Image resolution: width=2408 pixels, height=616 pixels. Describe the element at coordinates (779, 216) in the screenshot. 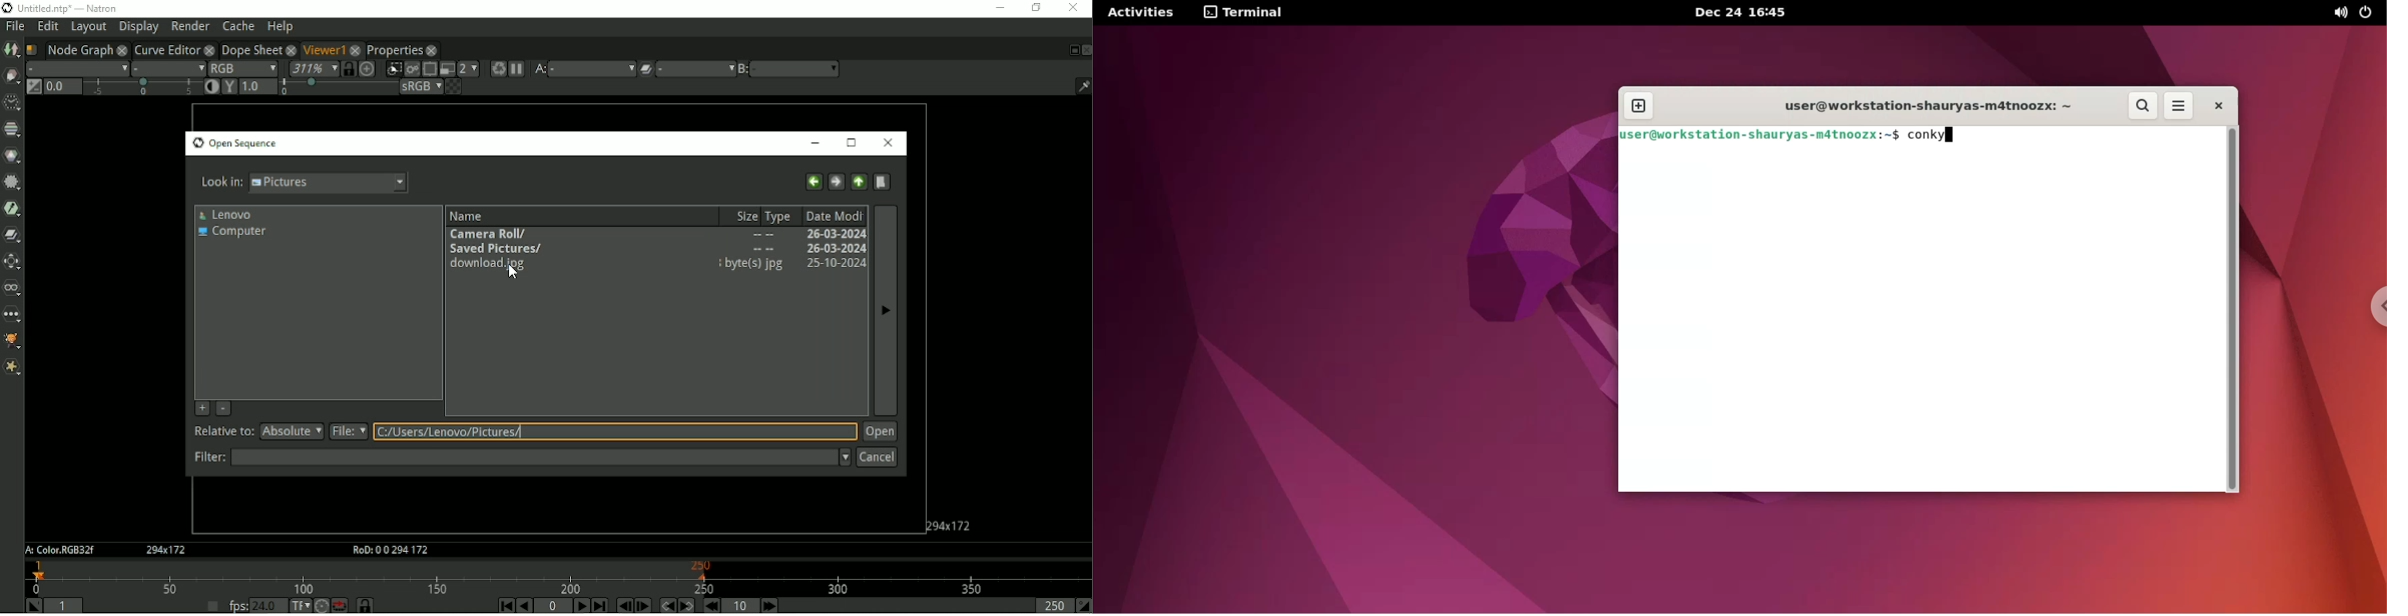

I see `Type` at that location.